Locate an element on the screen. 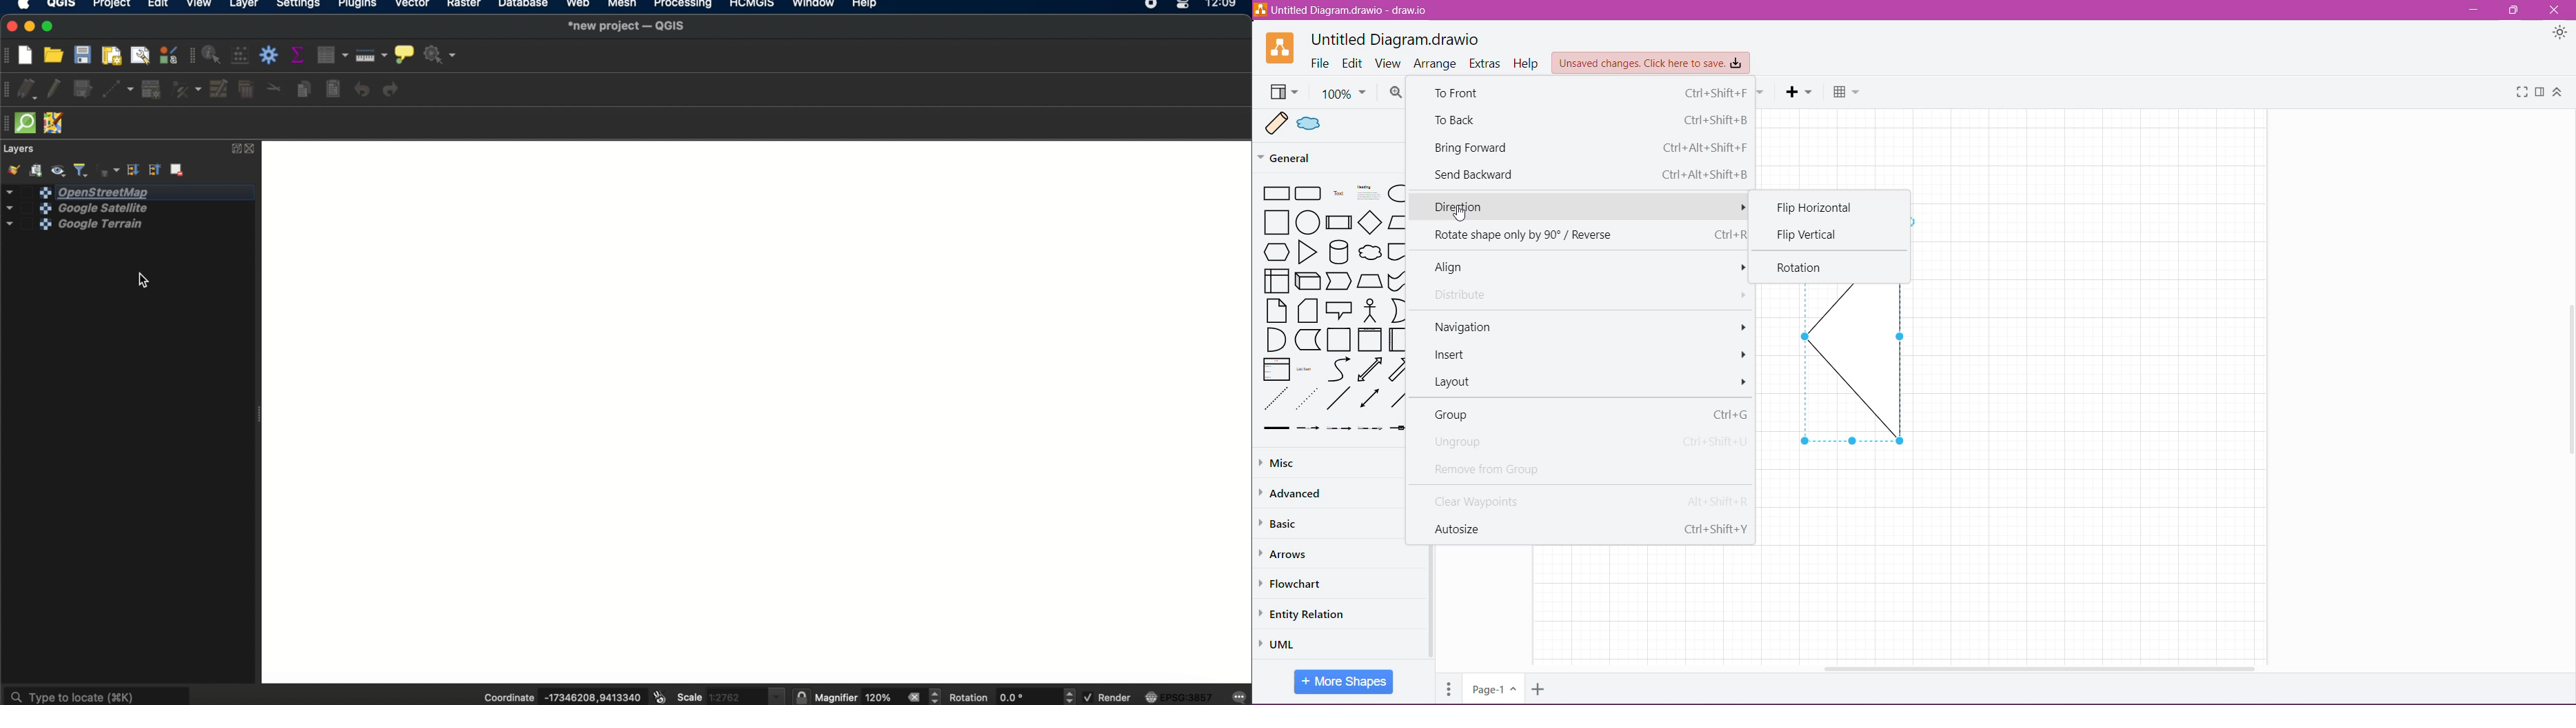  redo is located at coordinates (394, 90).